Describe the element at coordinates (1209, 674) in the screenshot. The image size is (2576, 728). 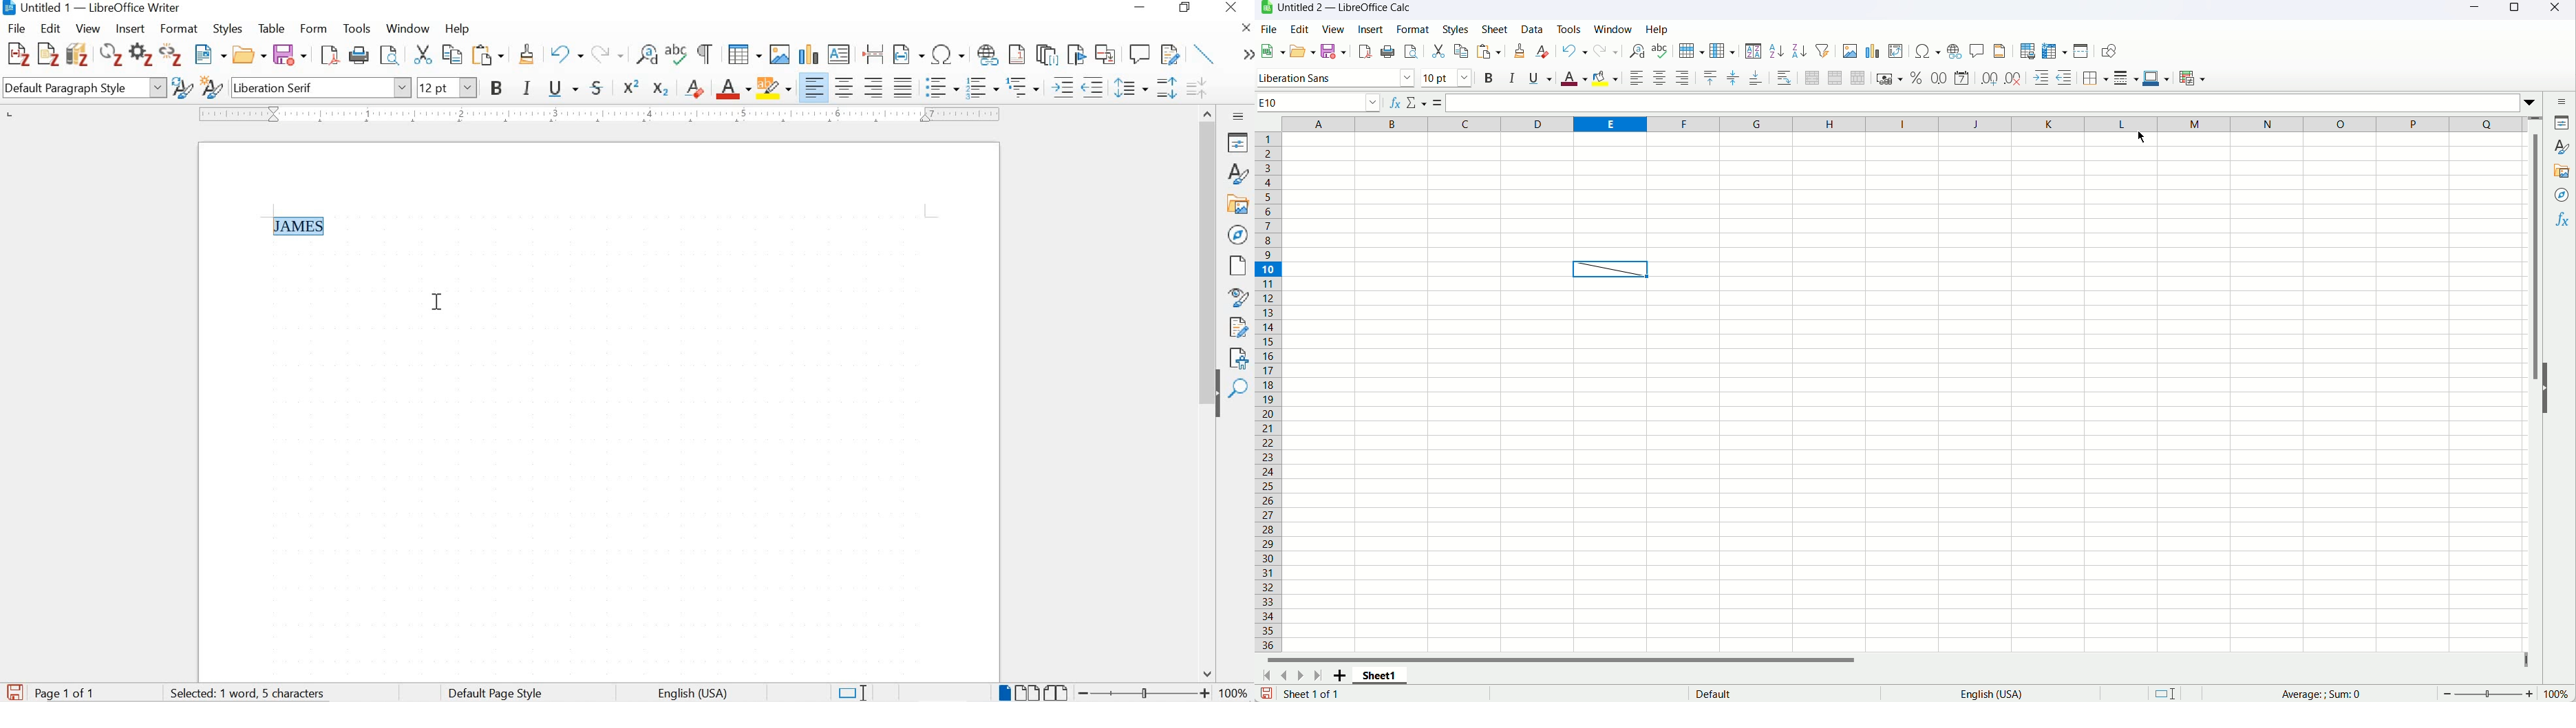
I see `move down` at that location.